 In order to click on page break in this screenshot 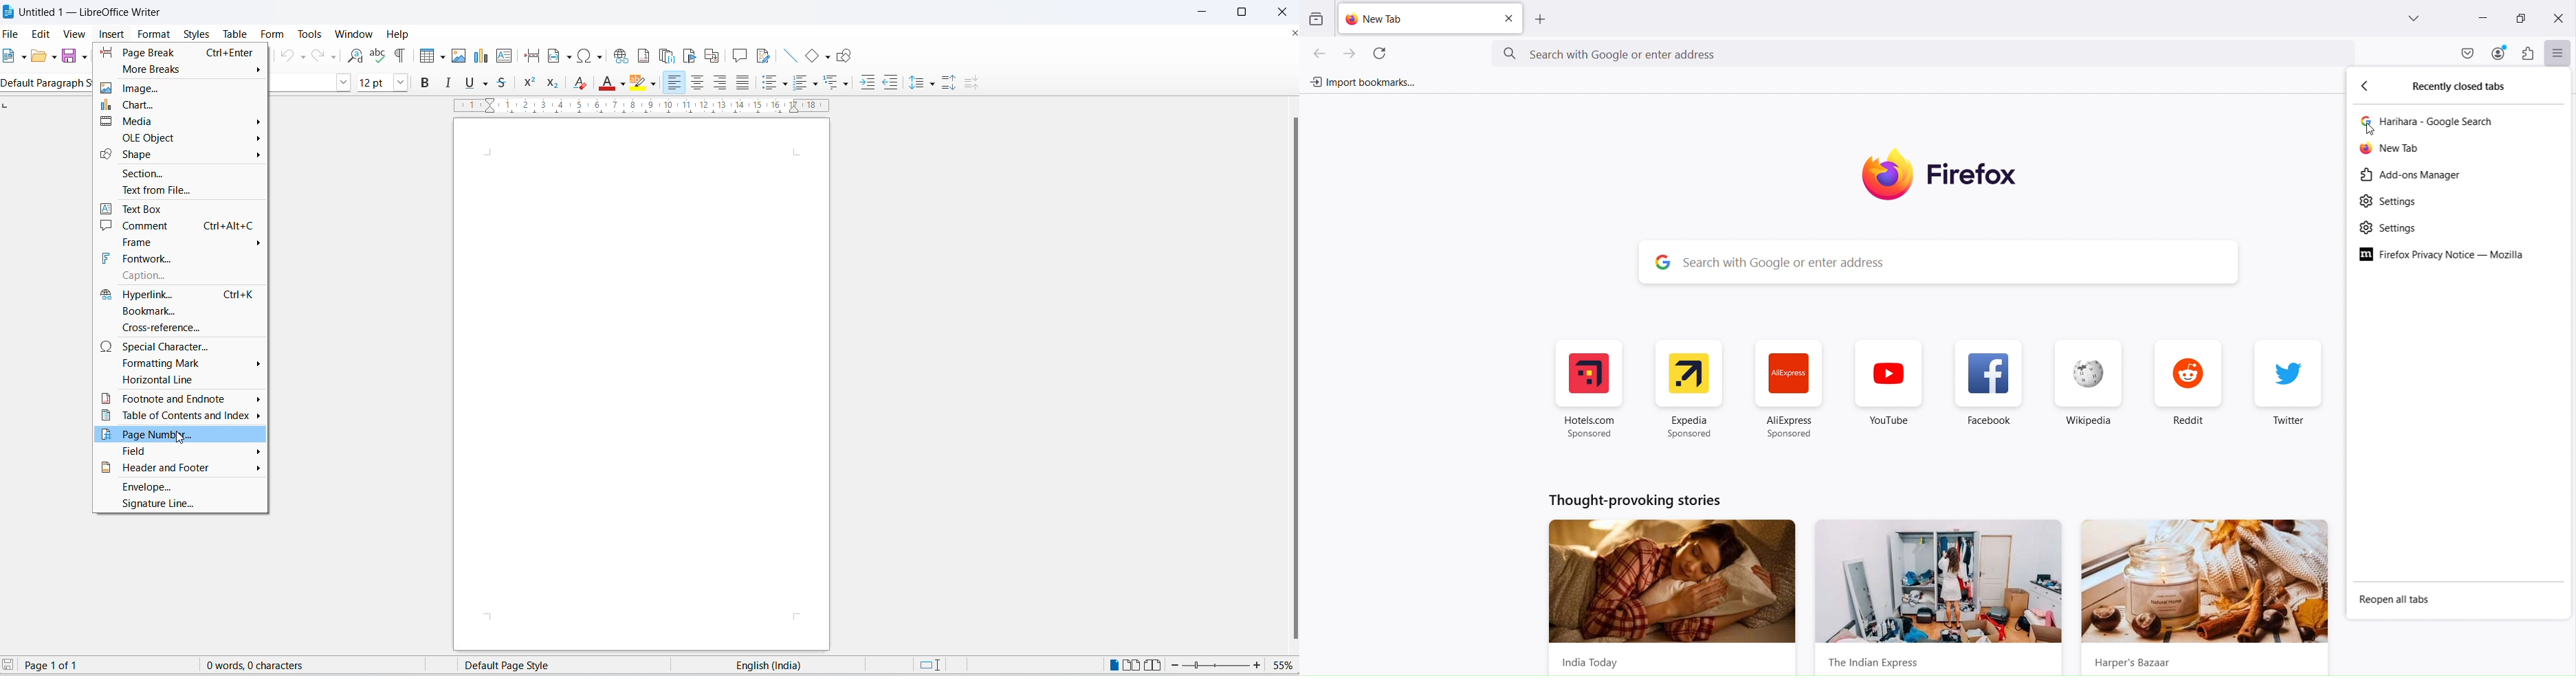, I will do `click(181, 52)`.